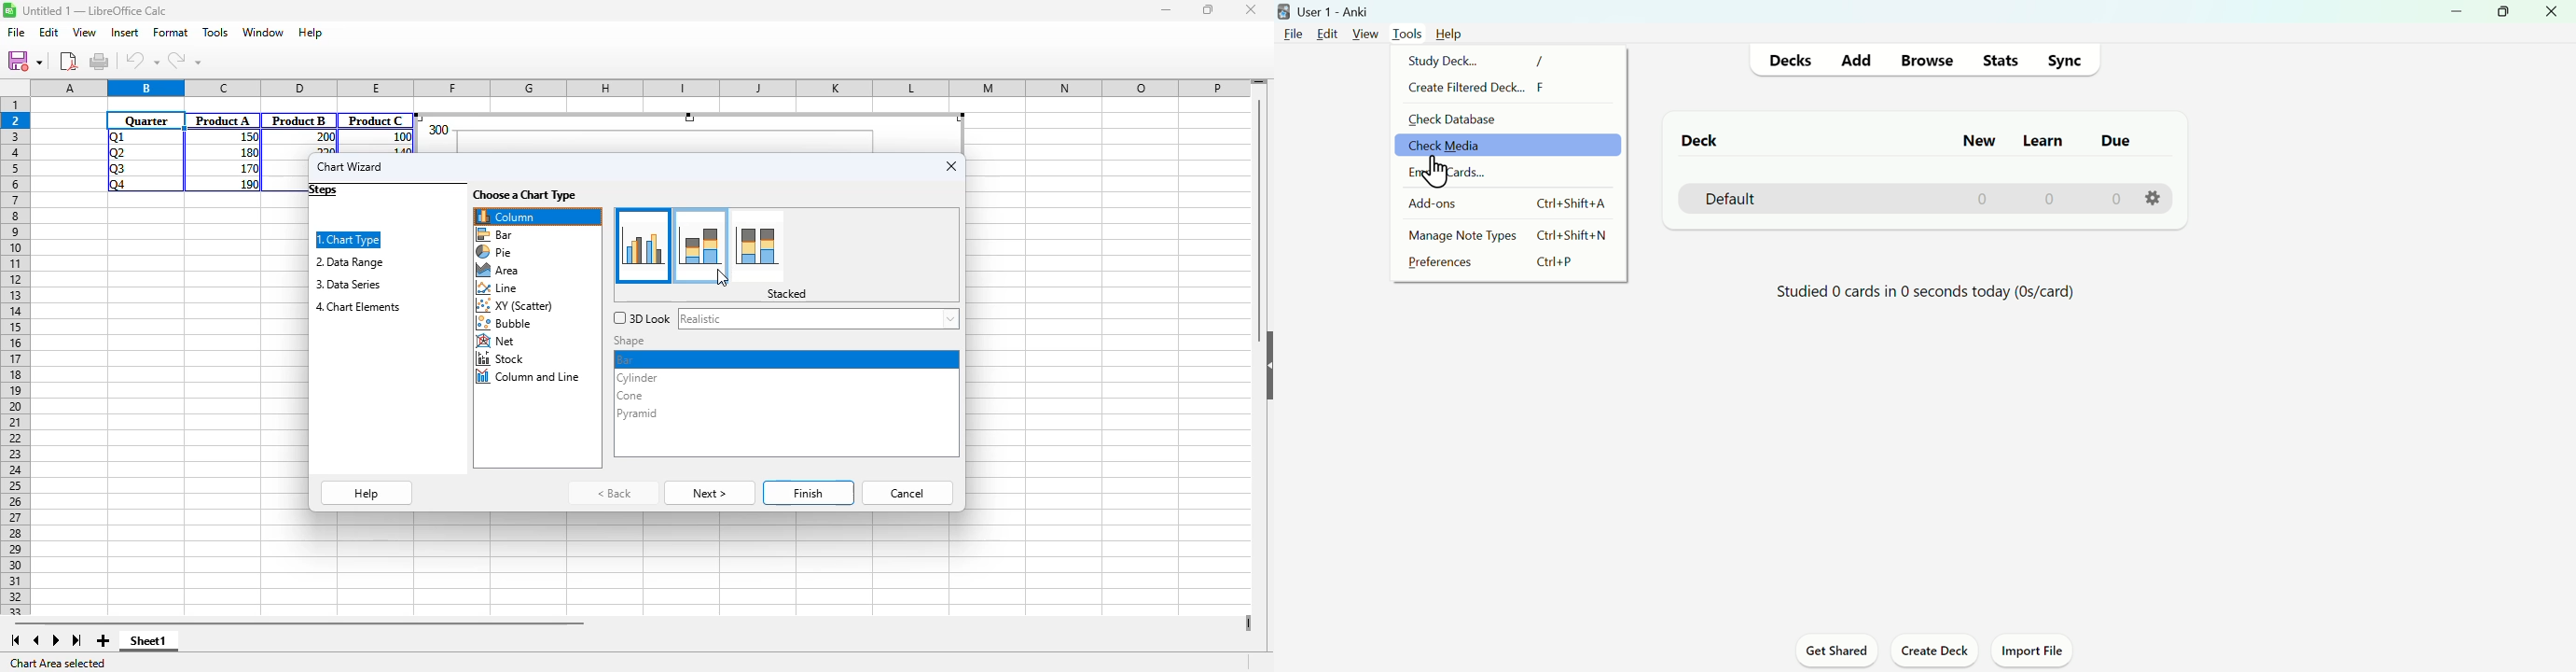 Image resolution: width=2576 pixels, height=672 pixels. What do you see at coordinates (2044, 140) in the screenshot?
I see `Learn` at bounding box center [2044, 140].